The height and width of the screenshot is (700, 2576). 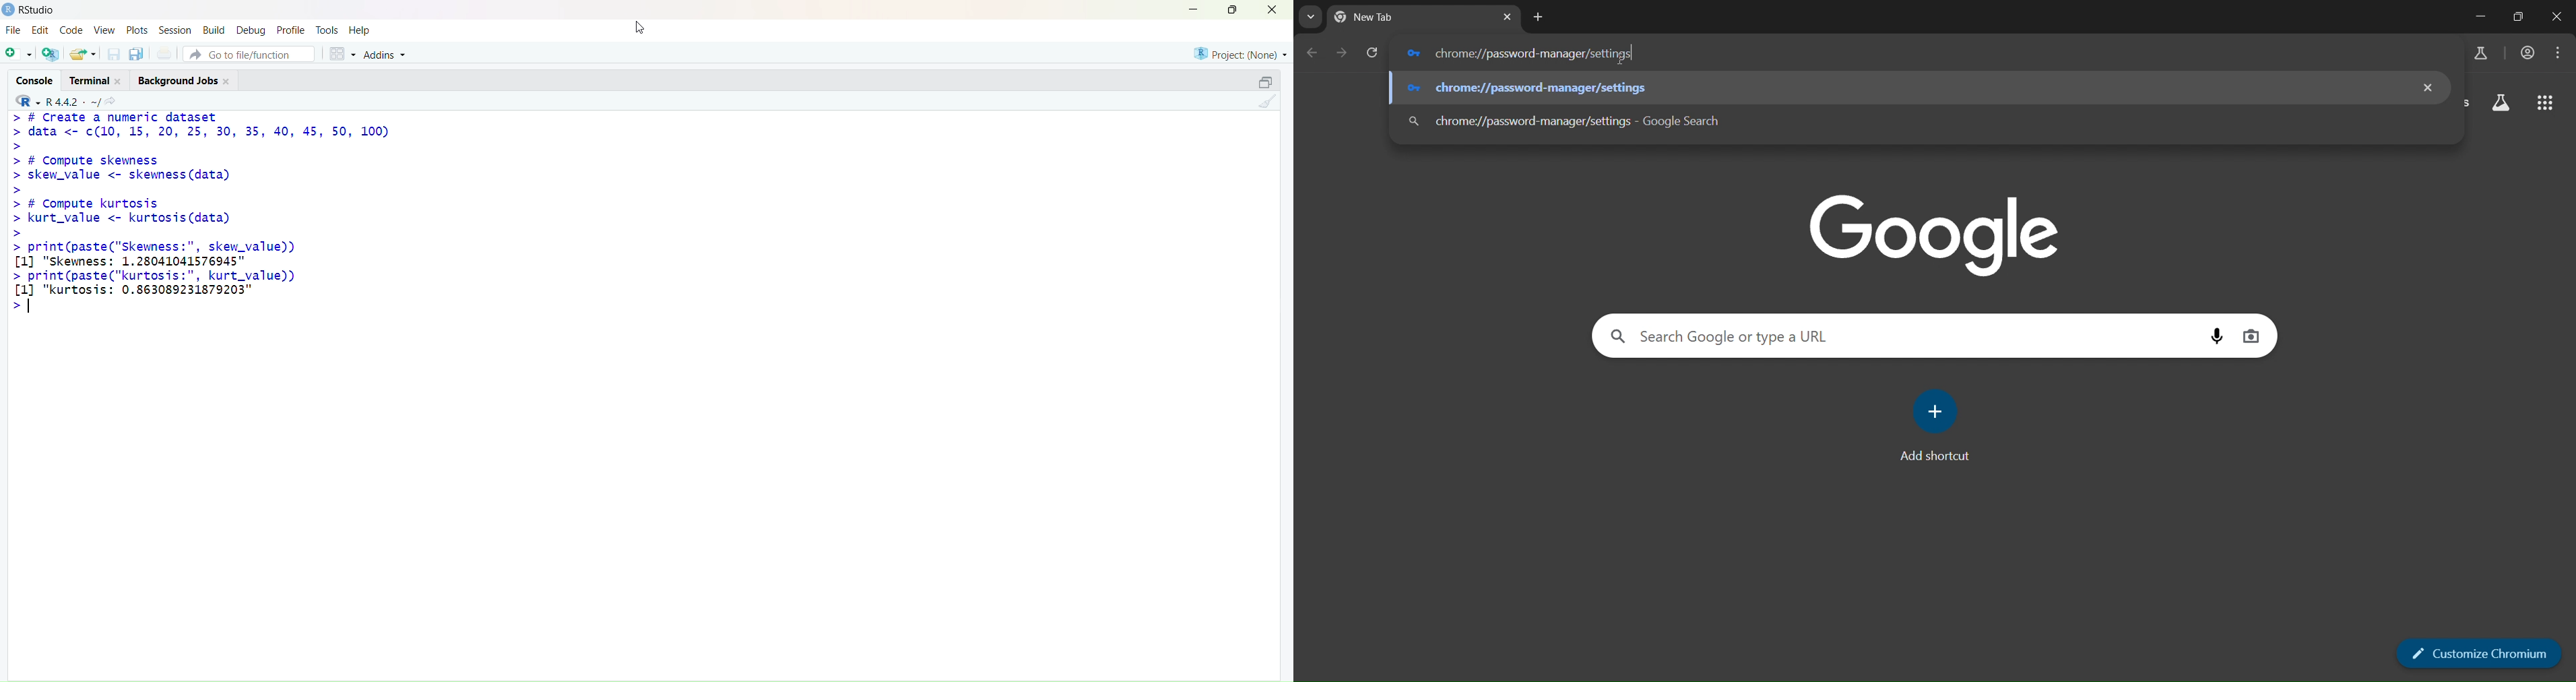 What do you see at coordinates (389, 54) in the screenshot?
I see `Addins` at bounding box center [389, 54].